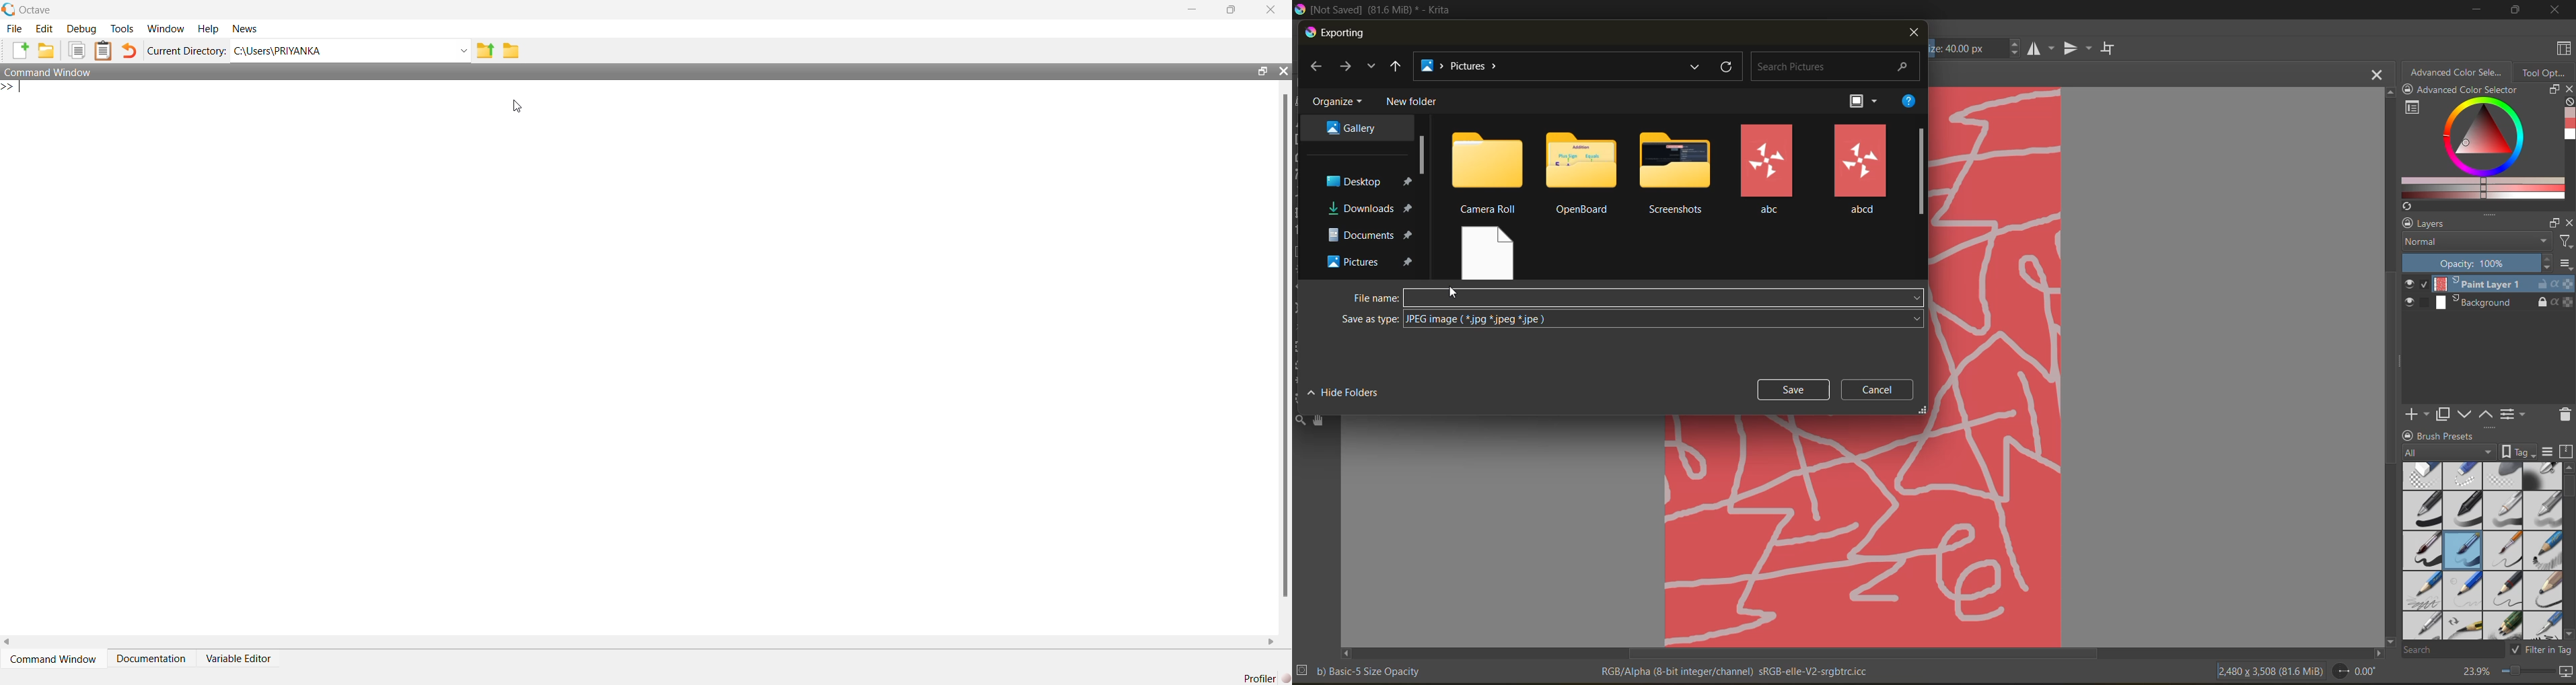 This screenshot has height=700, width=2576. What do you see at coordinates (12, 87) in the screenshot?
I see `>>` at bounding box center [12, 87].